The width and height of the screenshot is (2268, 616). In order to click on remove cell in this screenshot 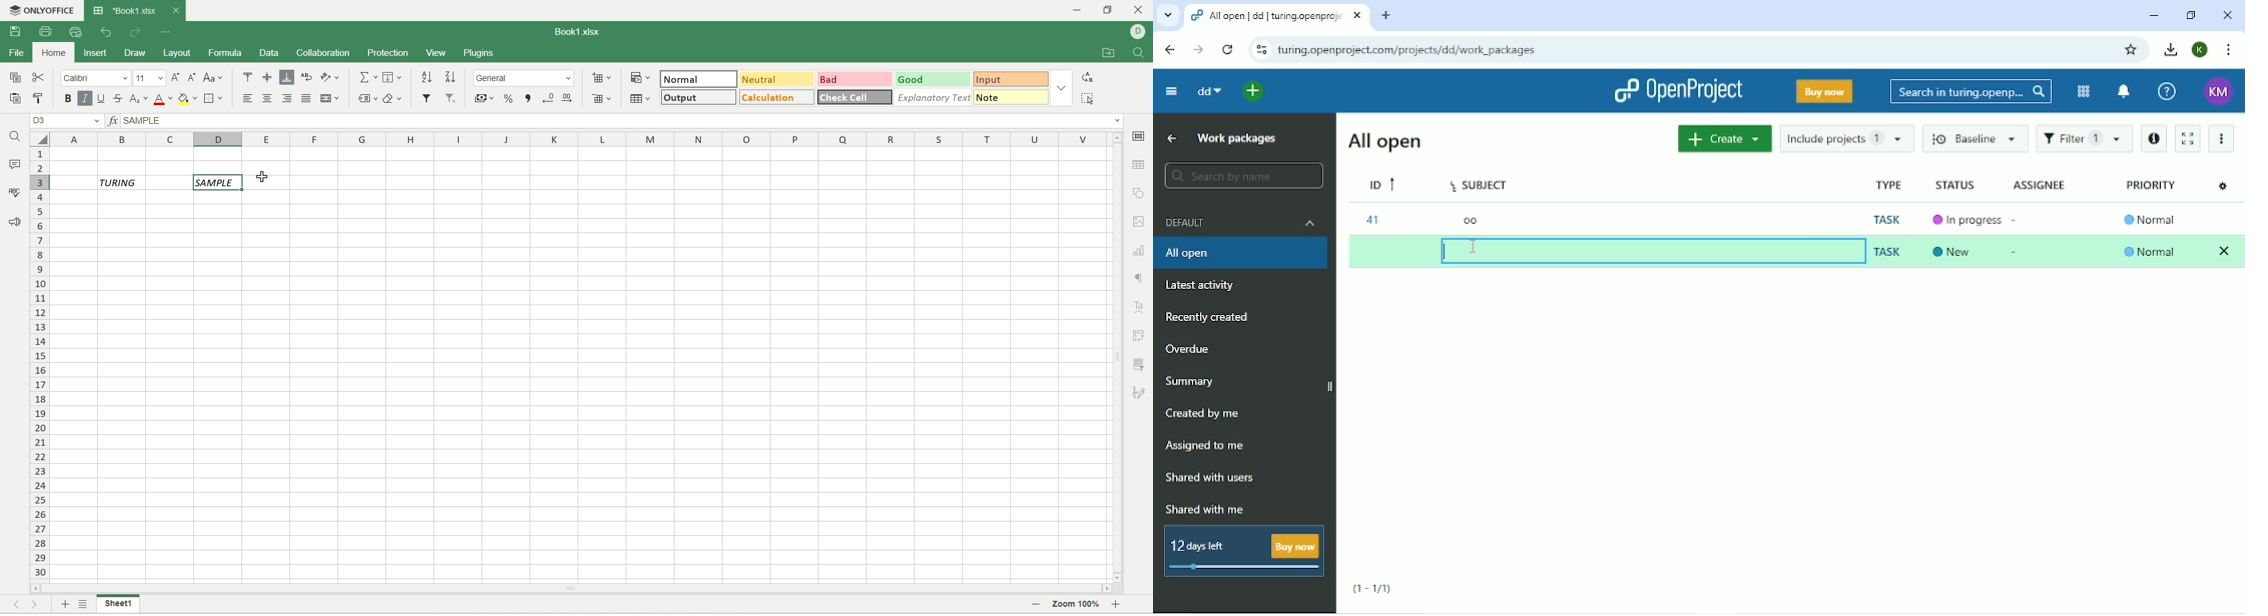, I will do `click(603, 99)`.